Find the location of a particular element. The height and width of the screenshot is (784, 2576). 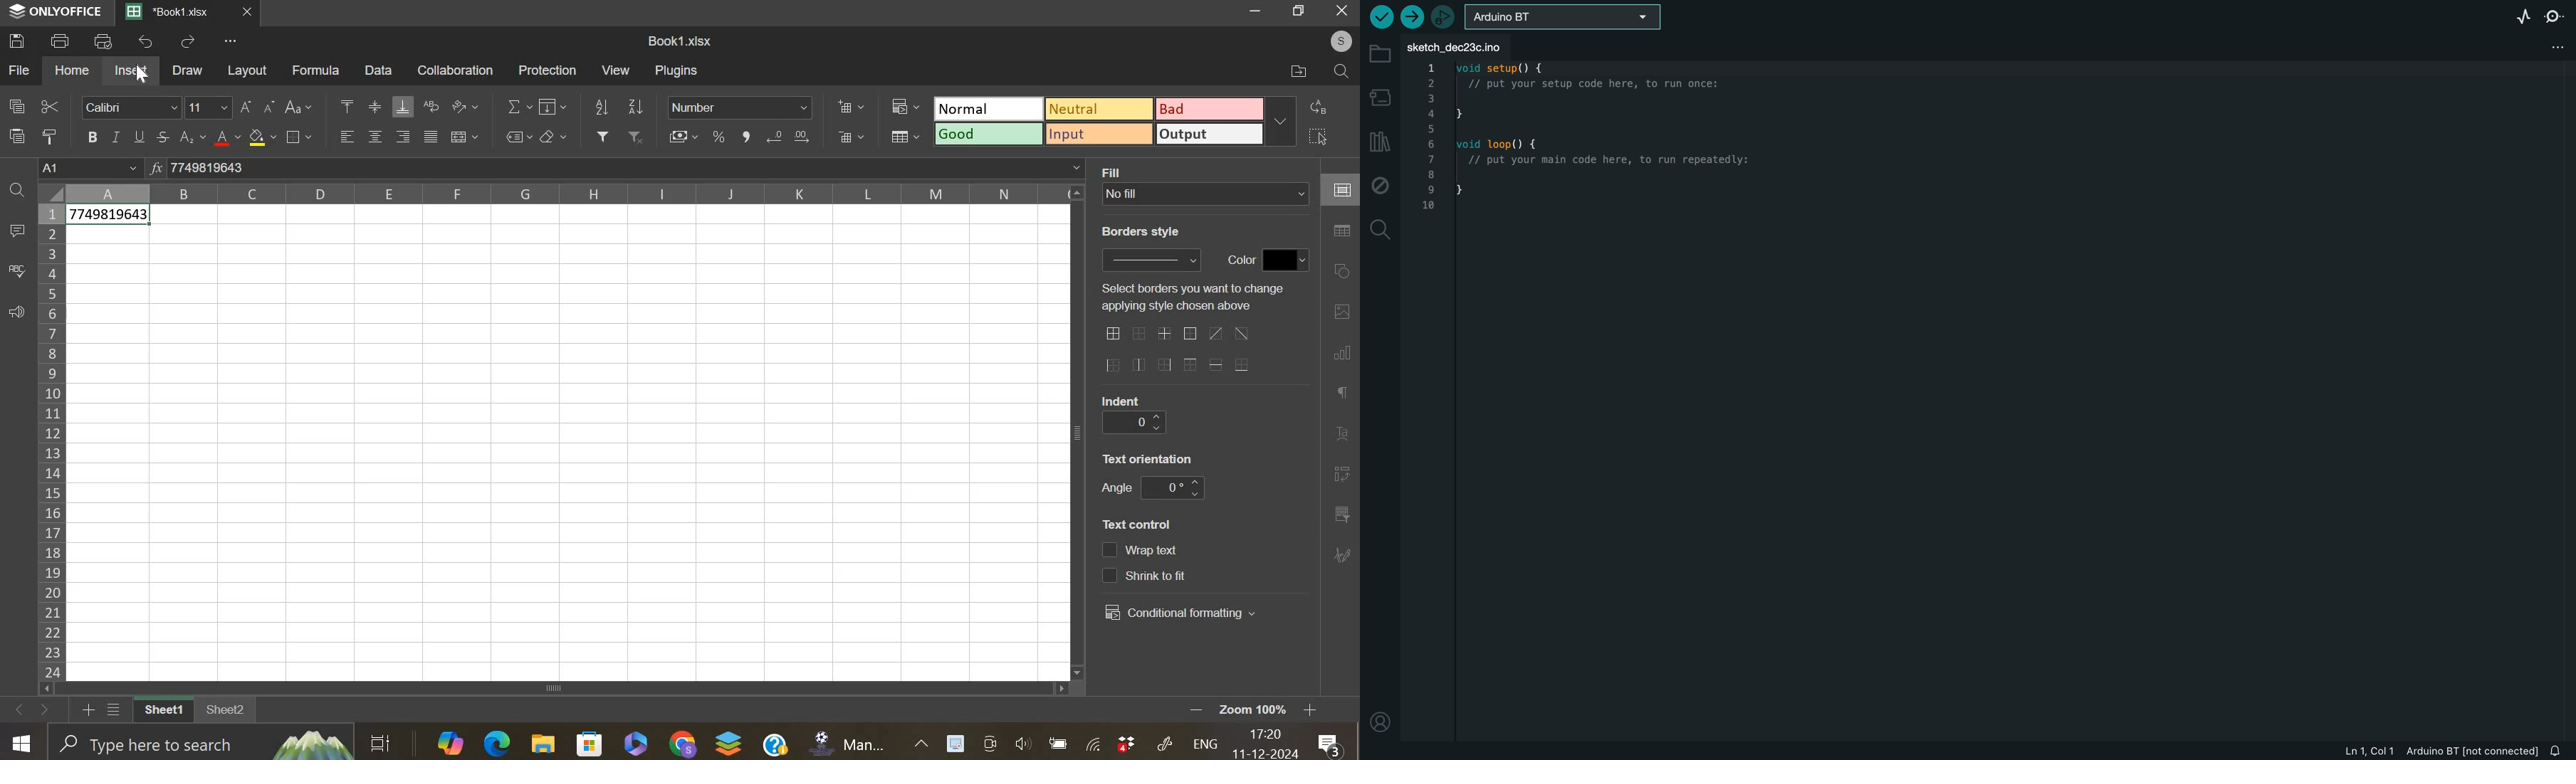

sum is located at coordinates (518, 107).